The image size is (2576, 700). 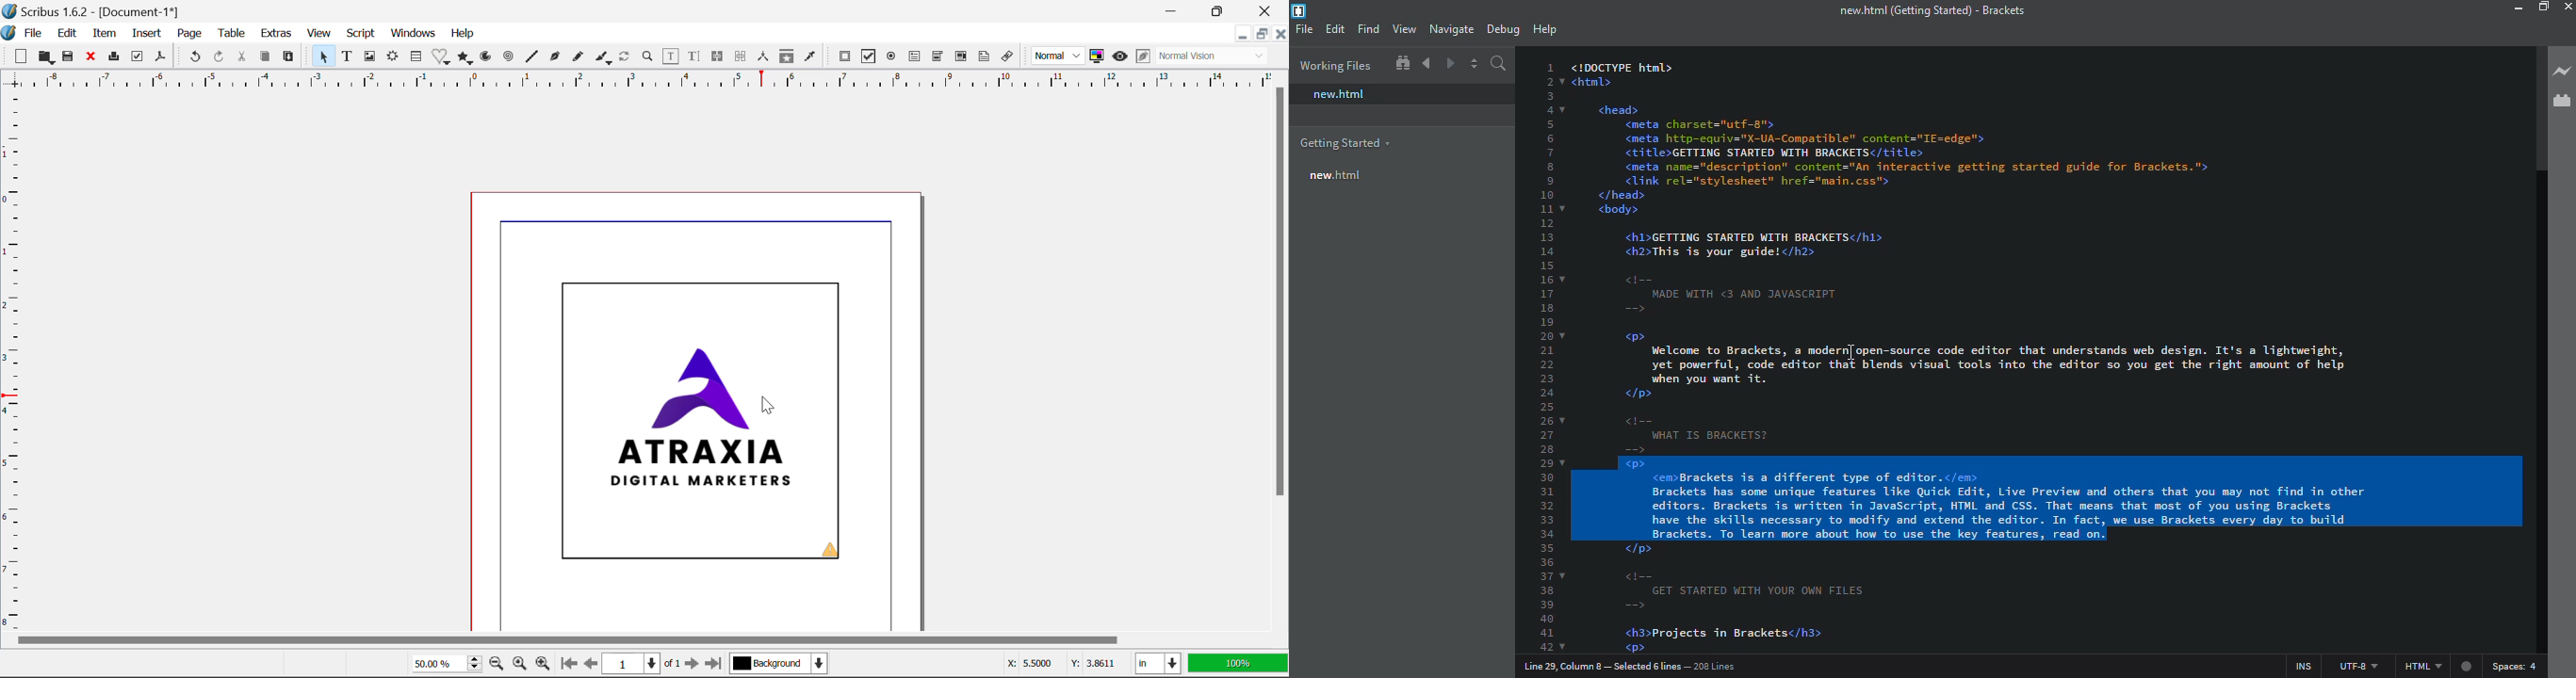 I want to click on Restore Down, so click(x=1241, y=36).